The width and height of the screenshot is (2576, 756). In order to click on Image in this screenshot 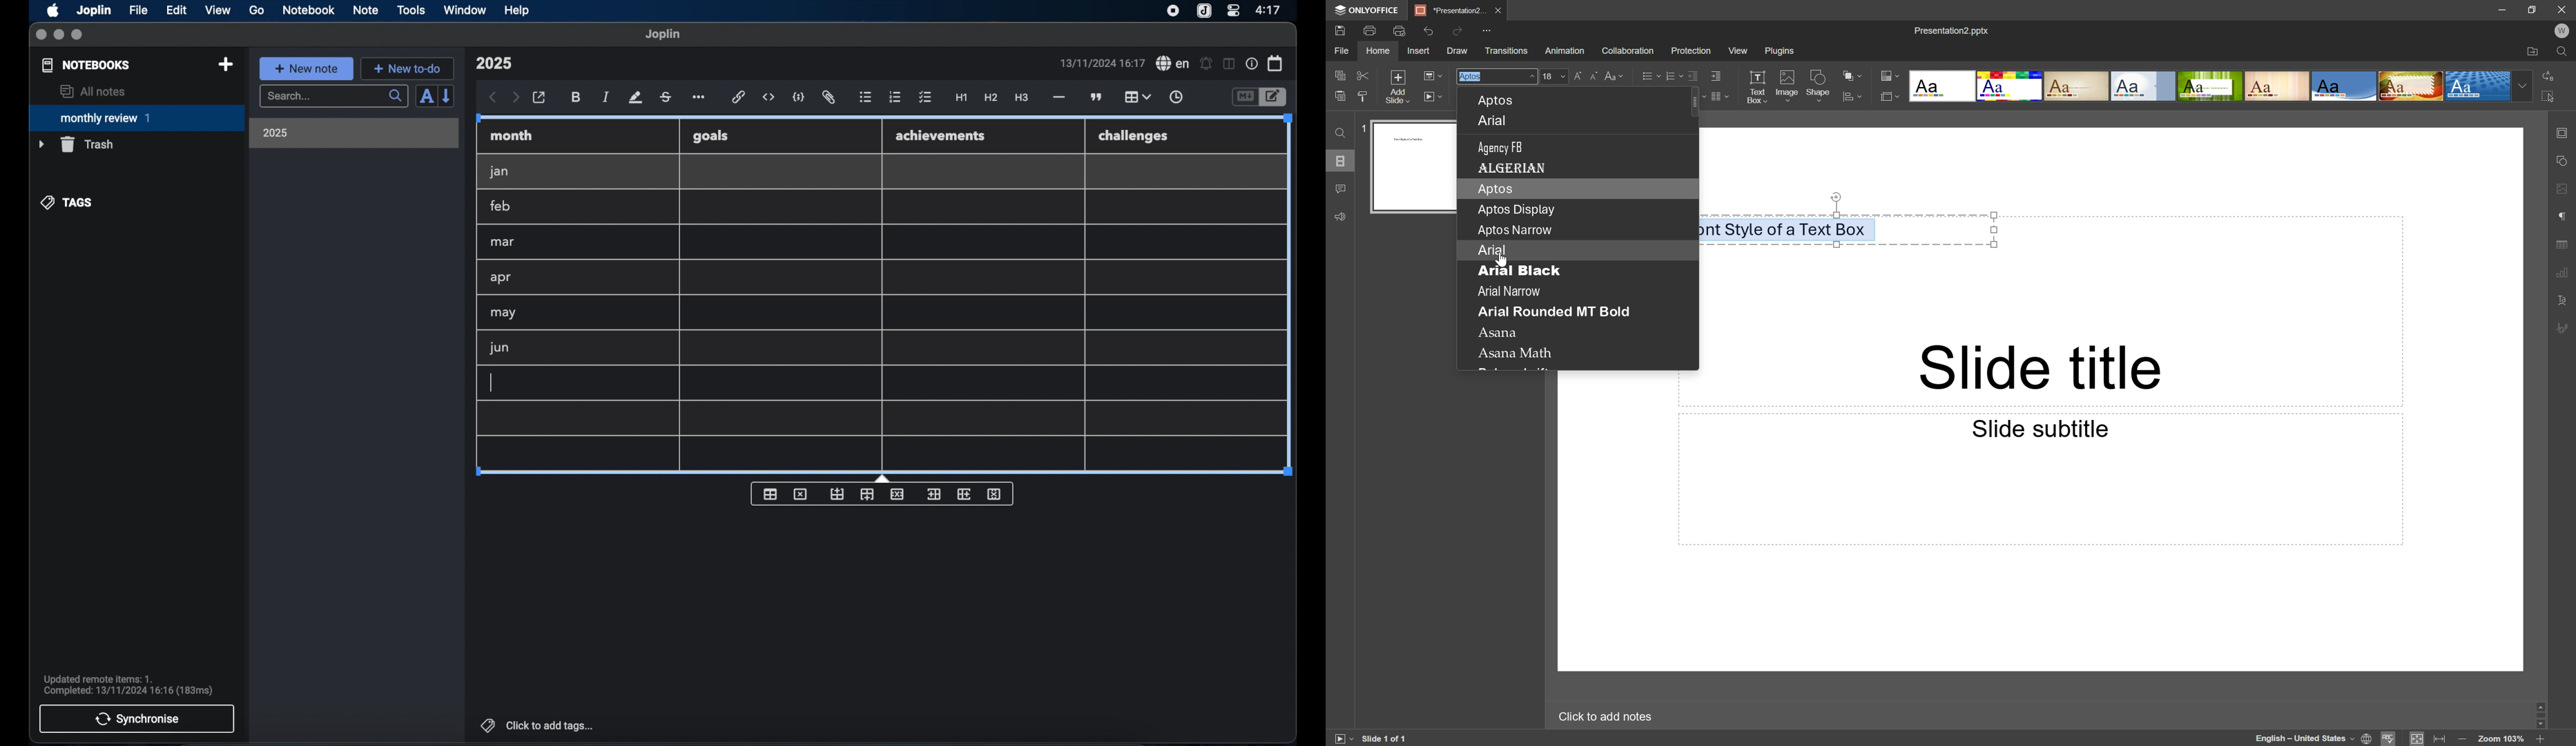, I will do `click(1788, 86)`.